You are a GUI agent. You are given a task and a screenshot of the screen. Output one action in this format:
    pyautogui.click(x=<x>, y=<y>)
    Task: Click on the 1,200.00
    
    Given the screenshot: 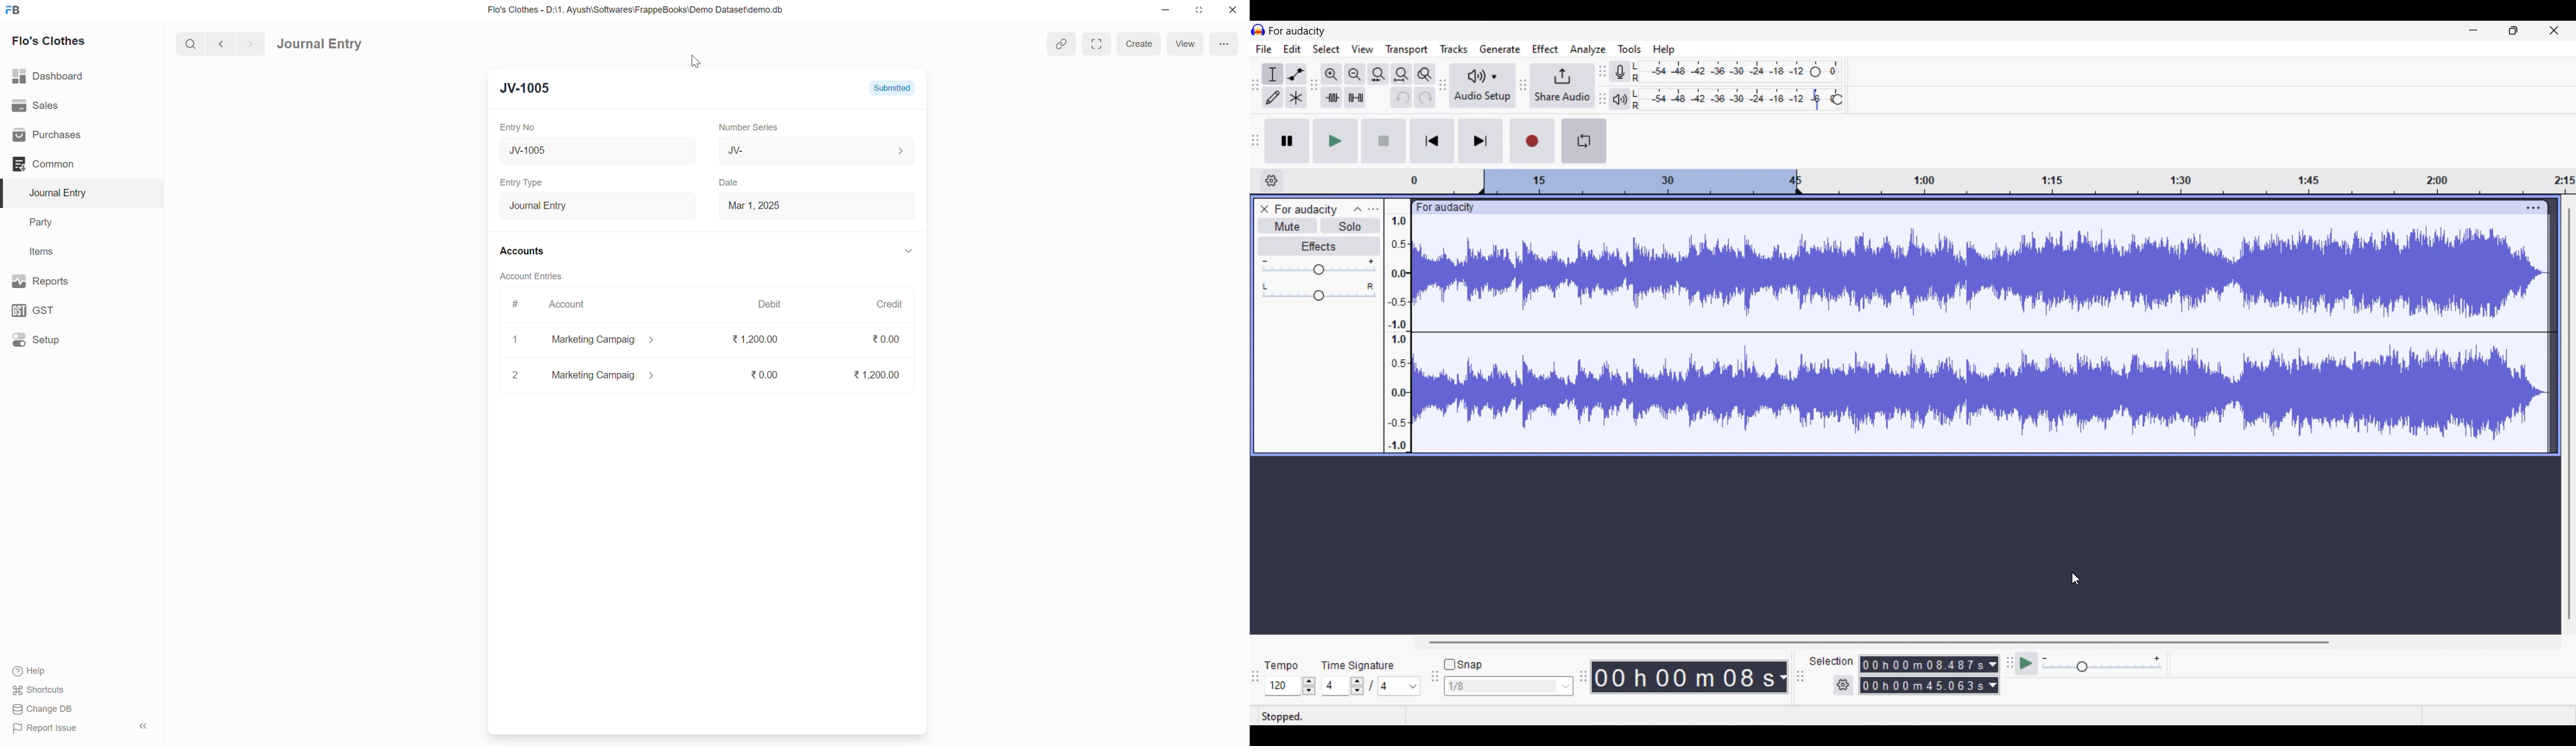 What is the action you would take?
    pyautogui.click(x=754, y=340)
    